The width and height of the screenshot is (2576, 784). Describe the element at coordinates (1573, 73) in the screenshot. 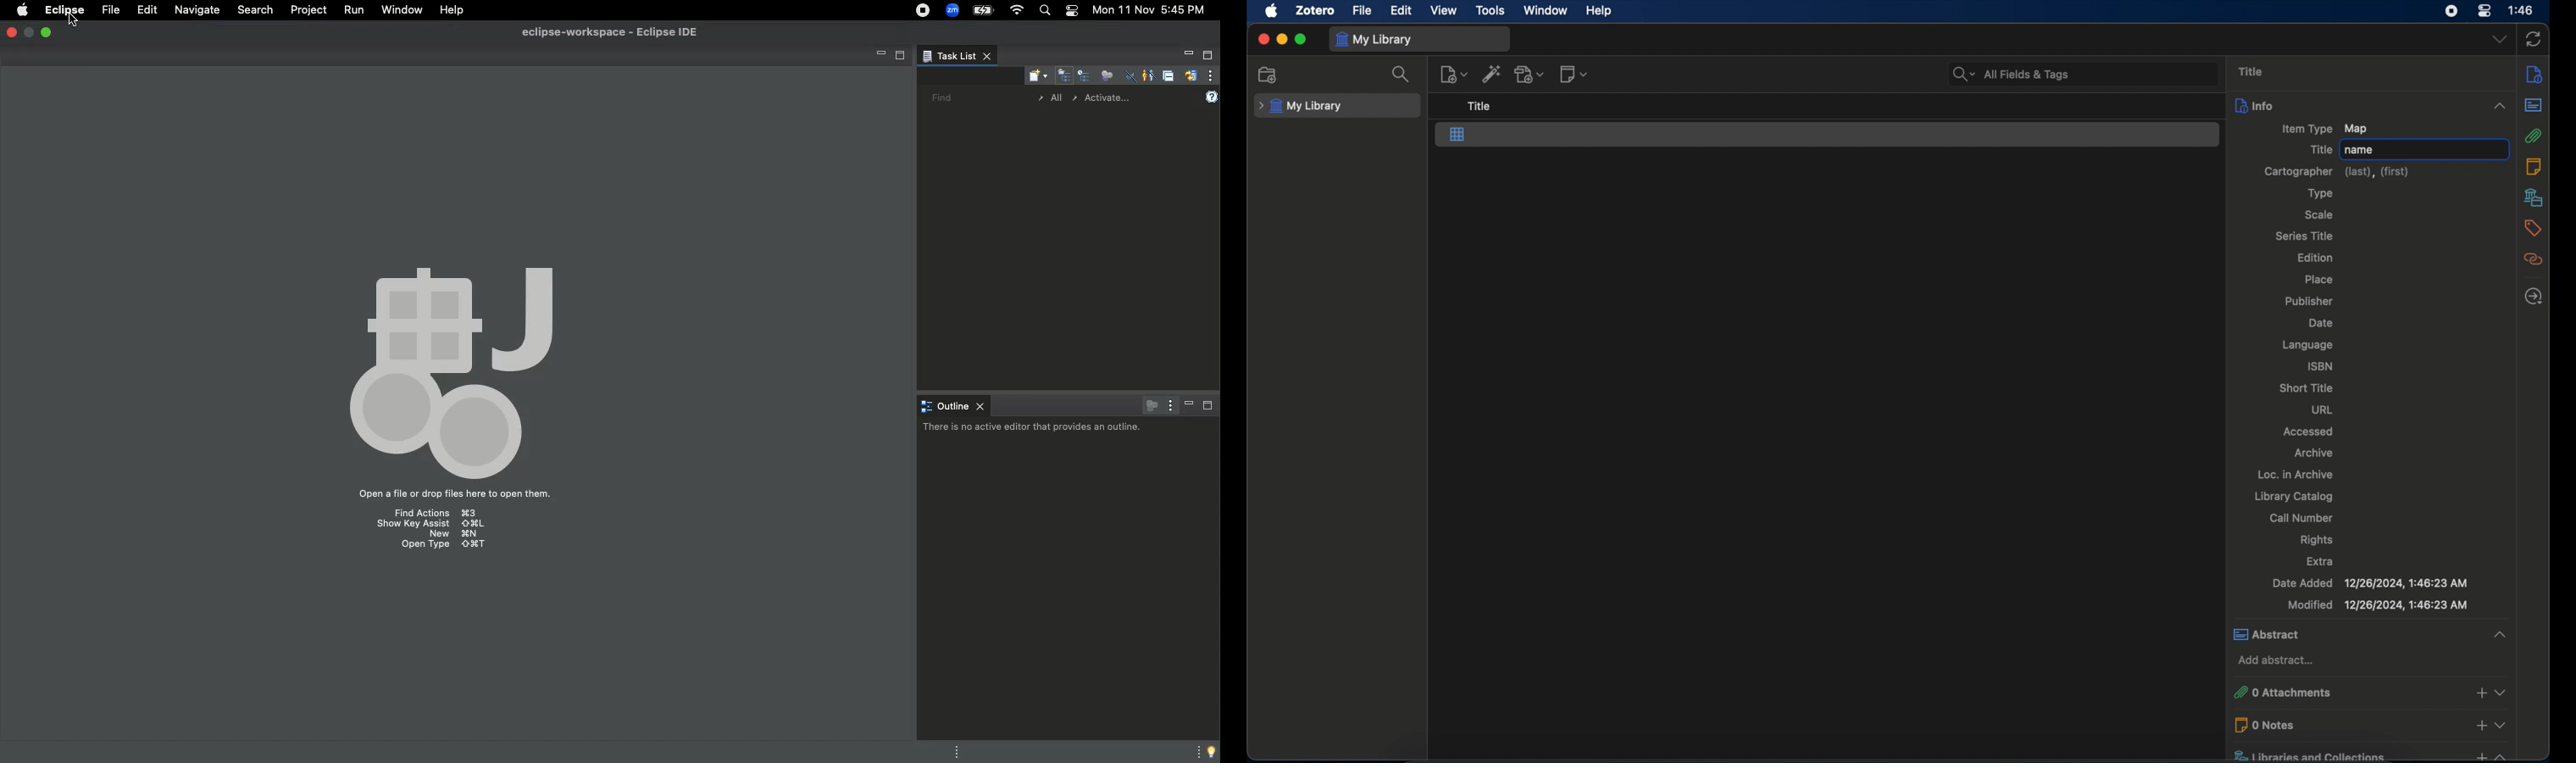

I see `new note` at that location.